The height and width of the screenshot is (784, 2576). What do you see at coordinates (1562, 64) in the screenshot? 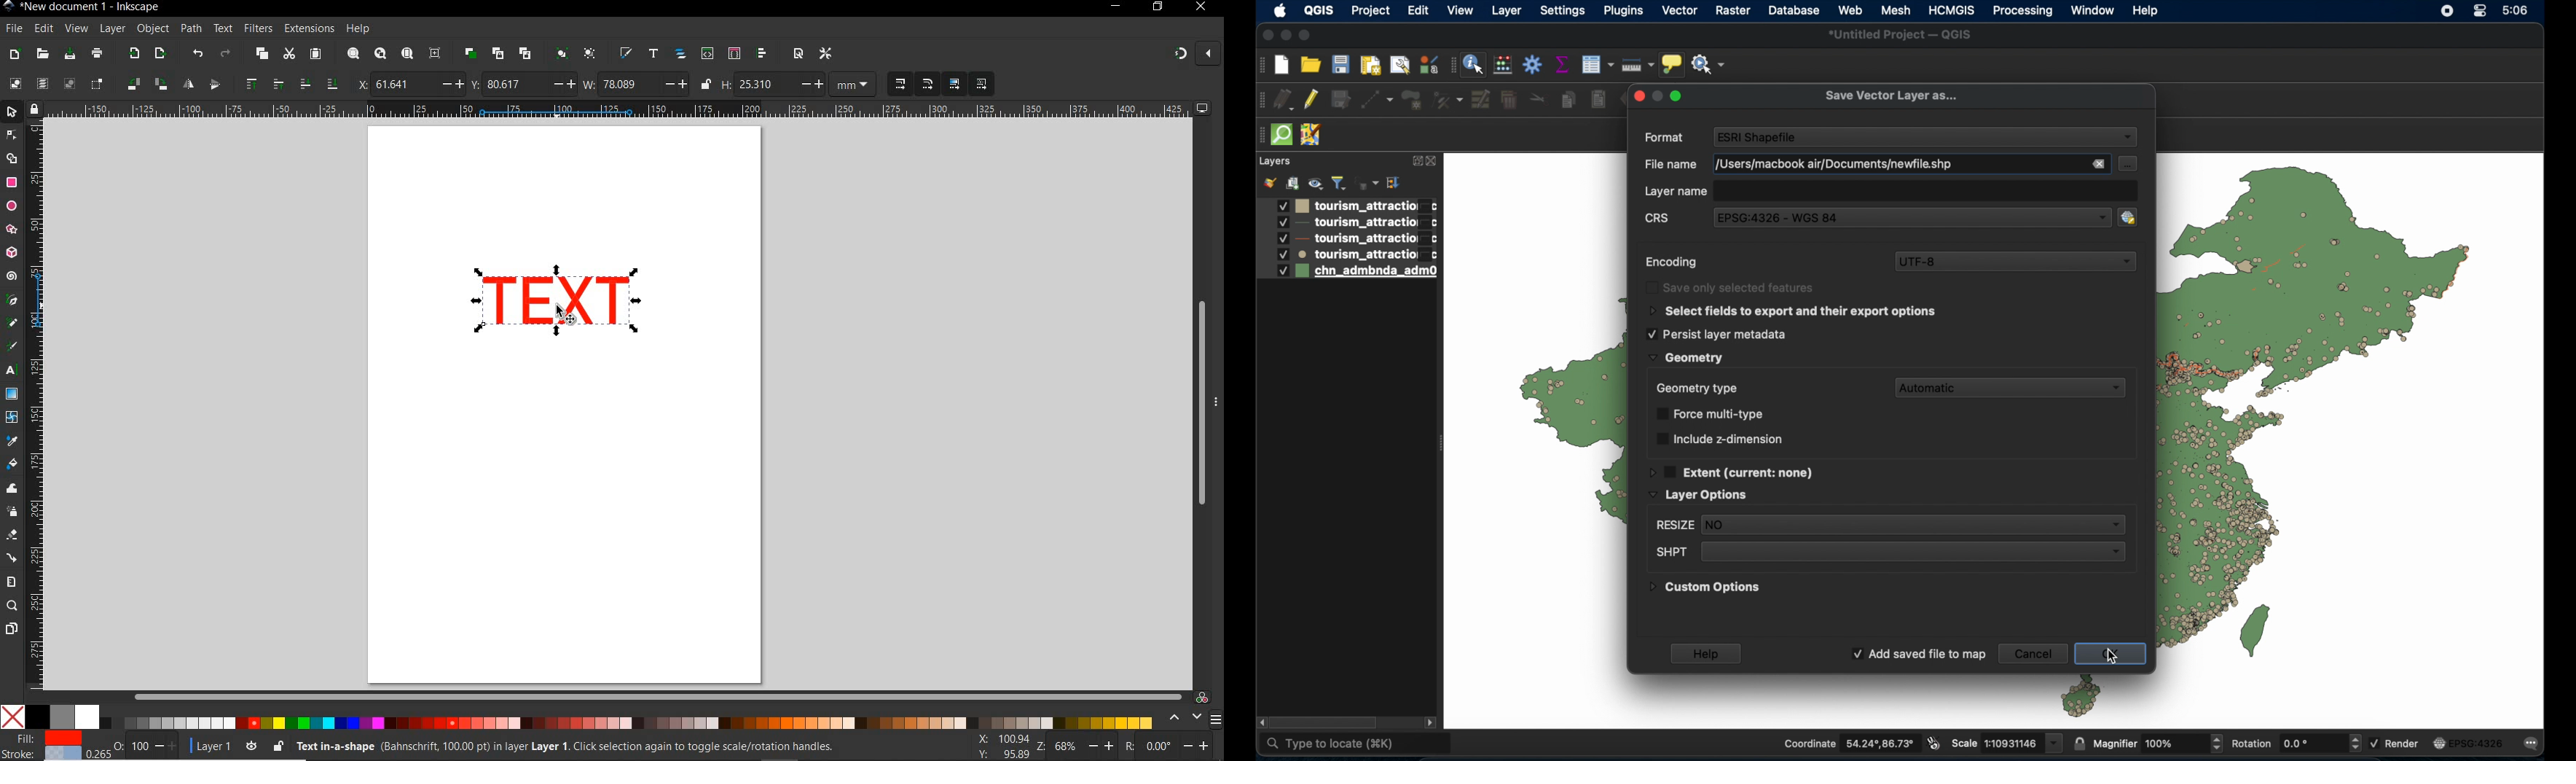
I see `show staistical summary` at bounding box center [1562, 64].